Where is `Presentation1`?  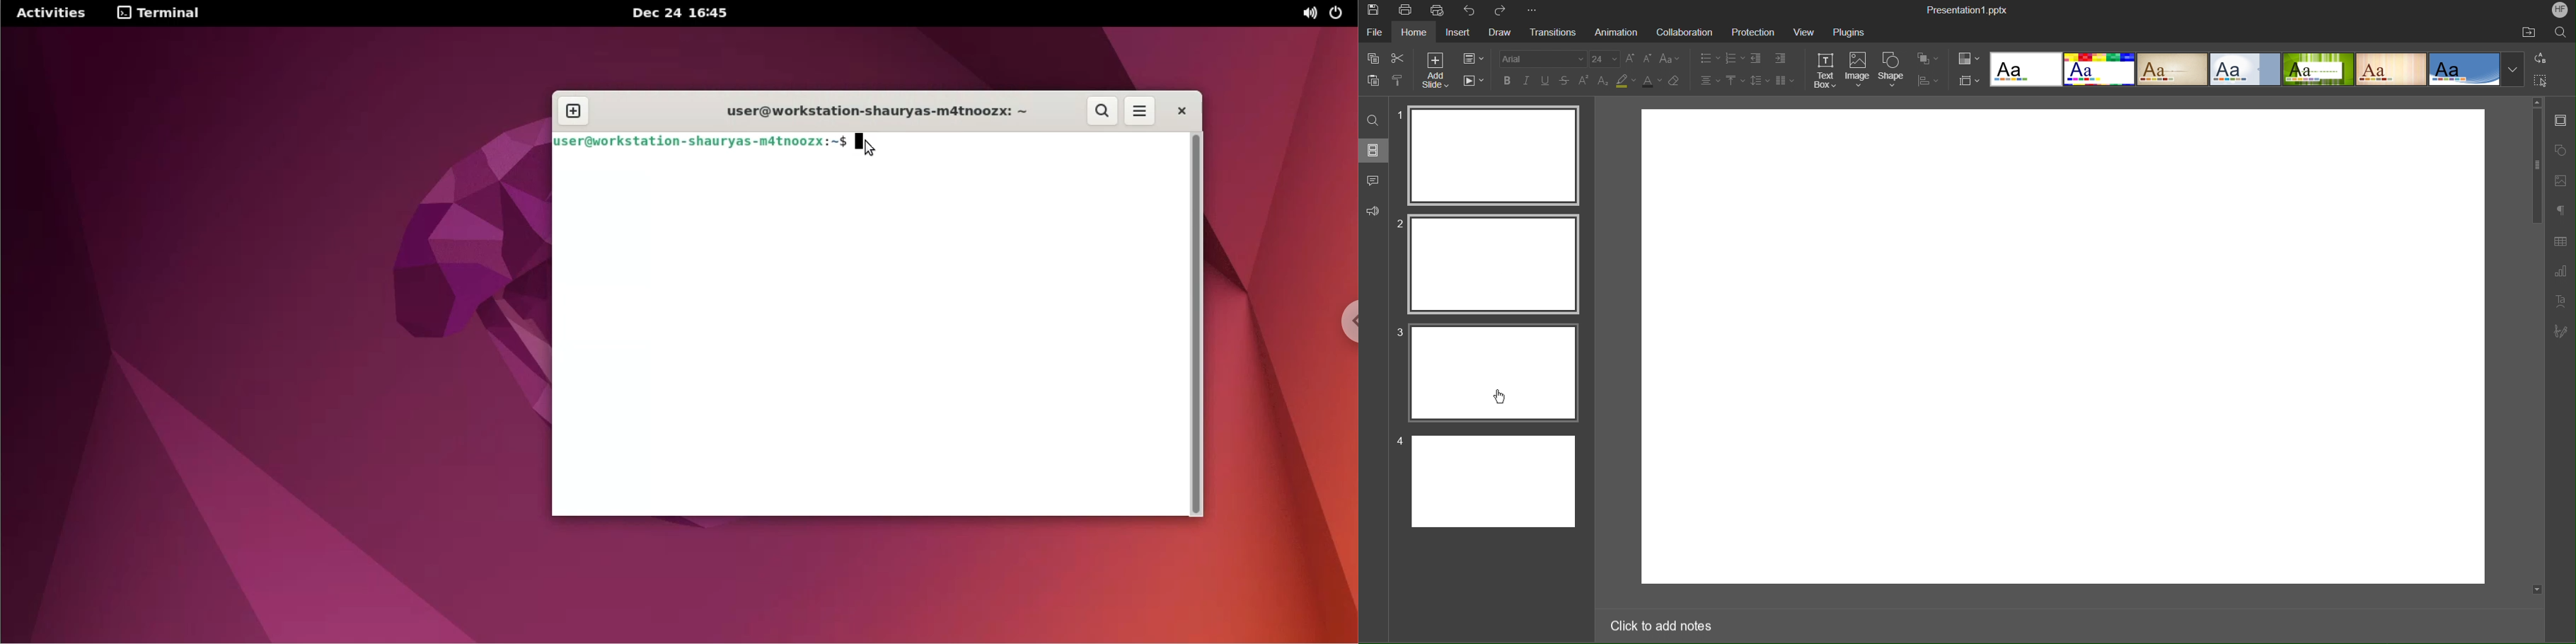
Presentation1 is located at coordinates (1967, 8).